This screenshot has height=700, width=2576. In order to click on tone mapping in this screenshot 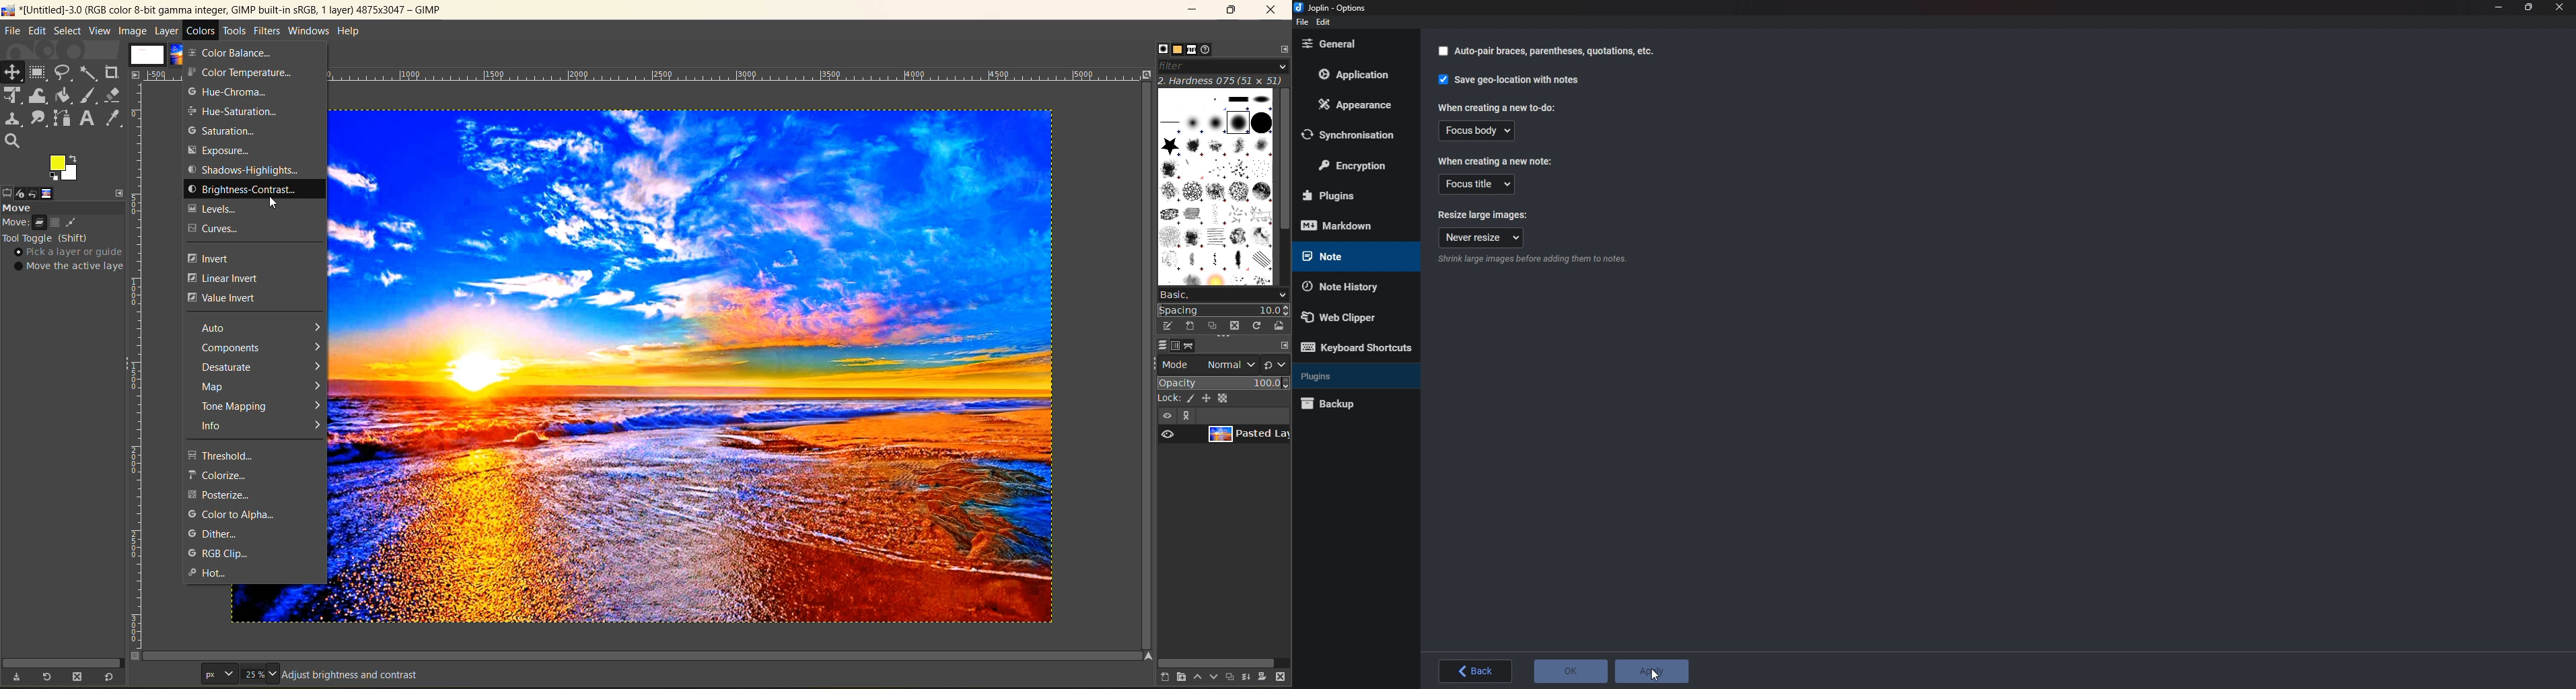, I will do `click(263, 406)`.